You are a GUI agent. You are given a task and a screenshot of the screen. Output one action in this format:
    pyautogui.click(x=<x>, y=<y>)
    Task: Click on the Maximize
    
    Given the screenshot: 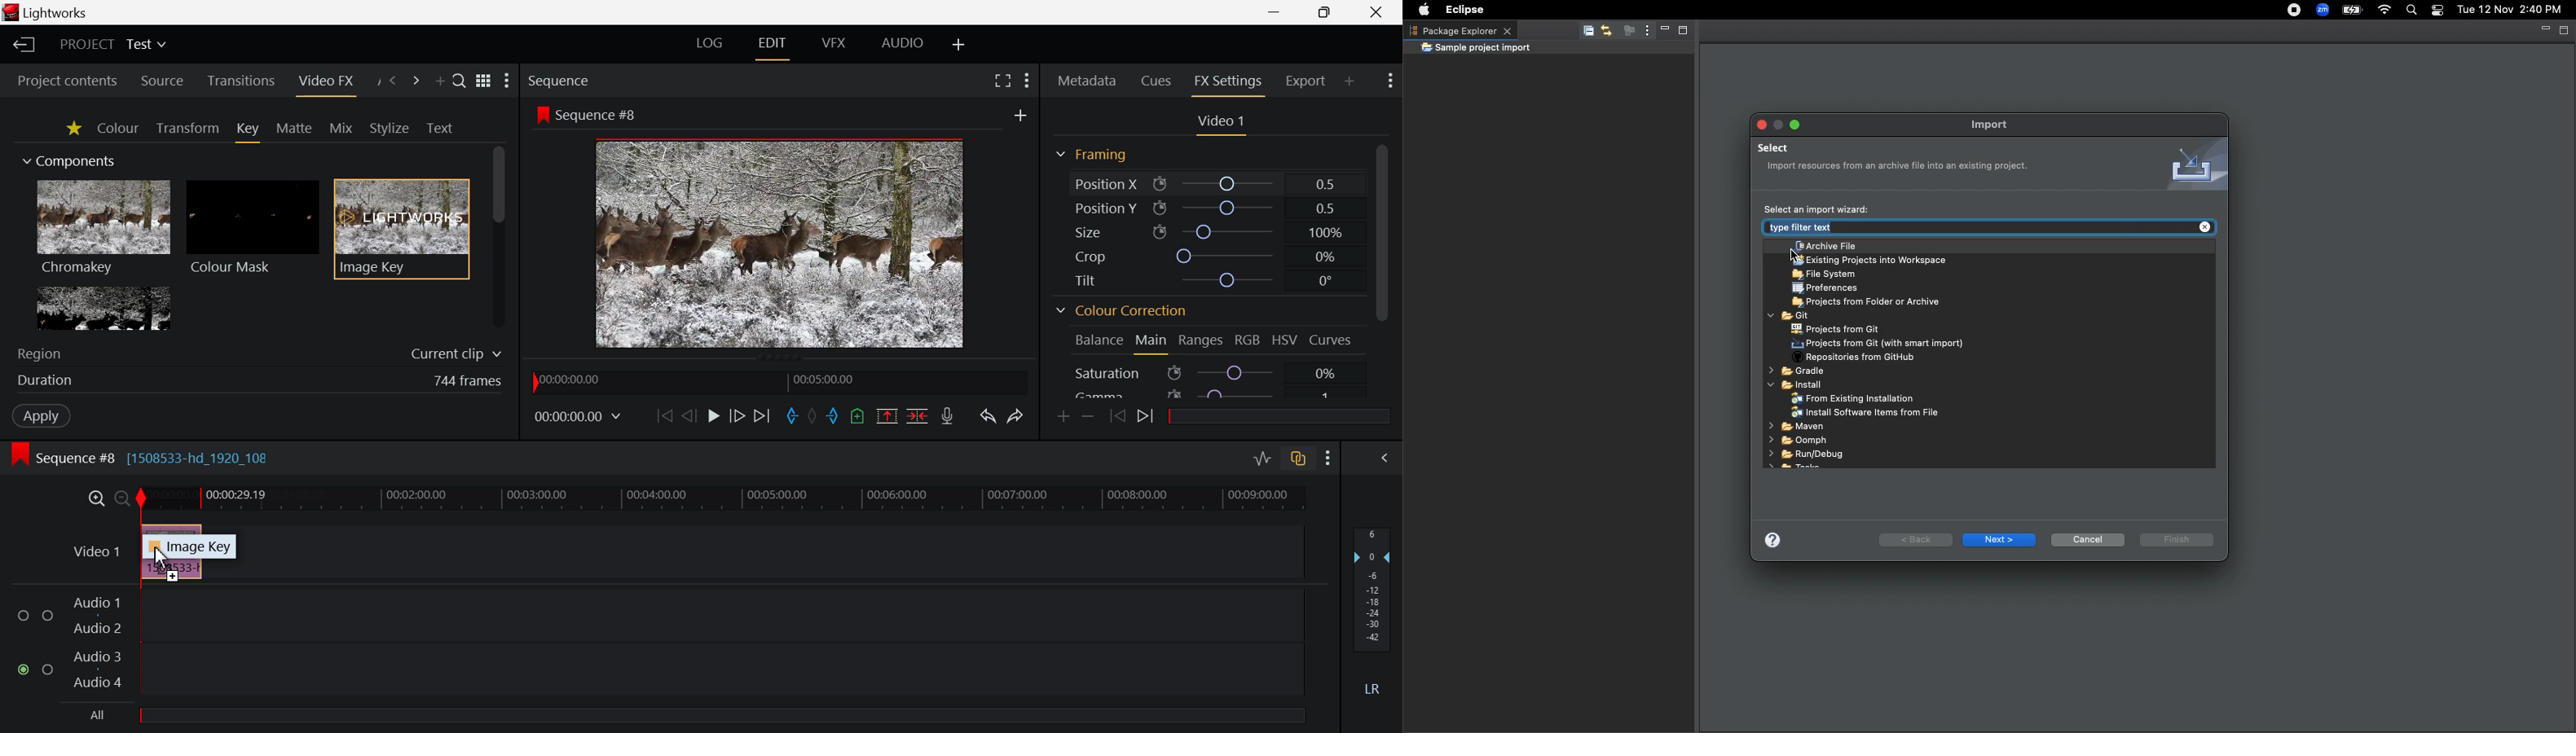 What is the action you would take?
    pyautogui.click(x=1796, y=125)
    